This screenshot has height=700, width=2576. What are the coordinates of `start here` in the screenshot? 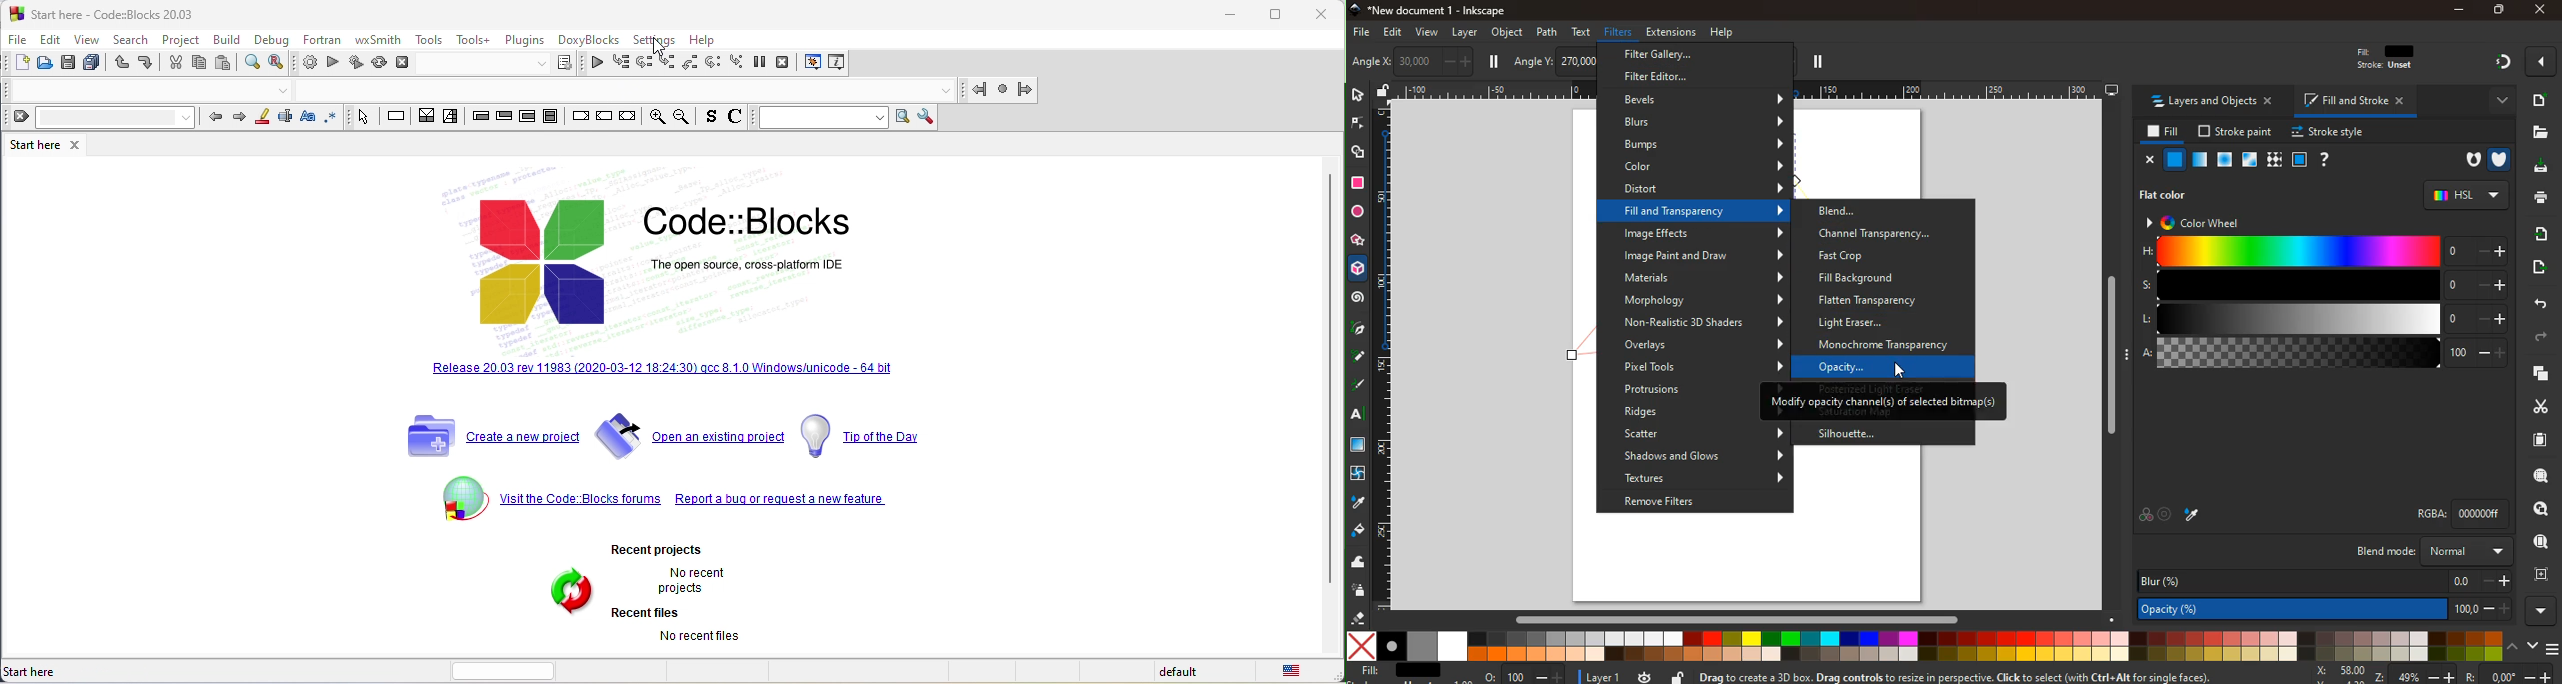 It's located at (64, 674).